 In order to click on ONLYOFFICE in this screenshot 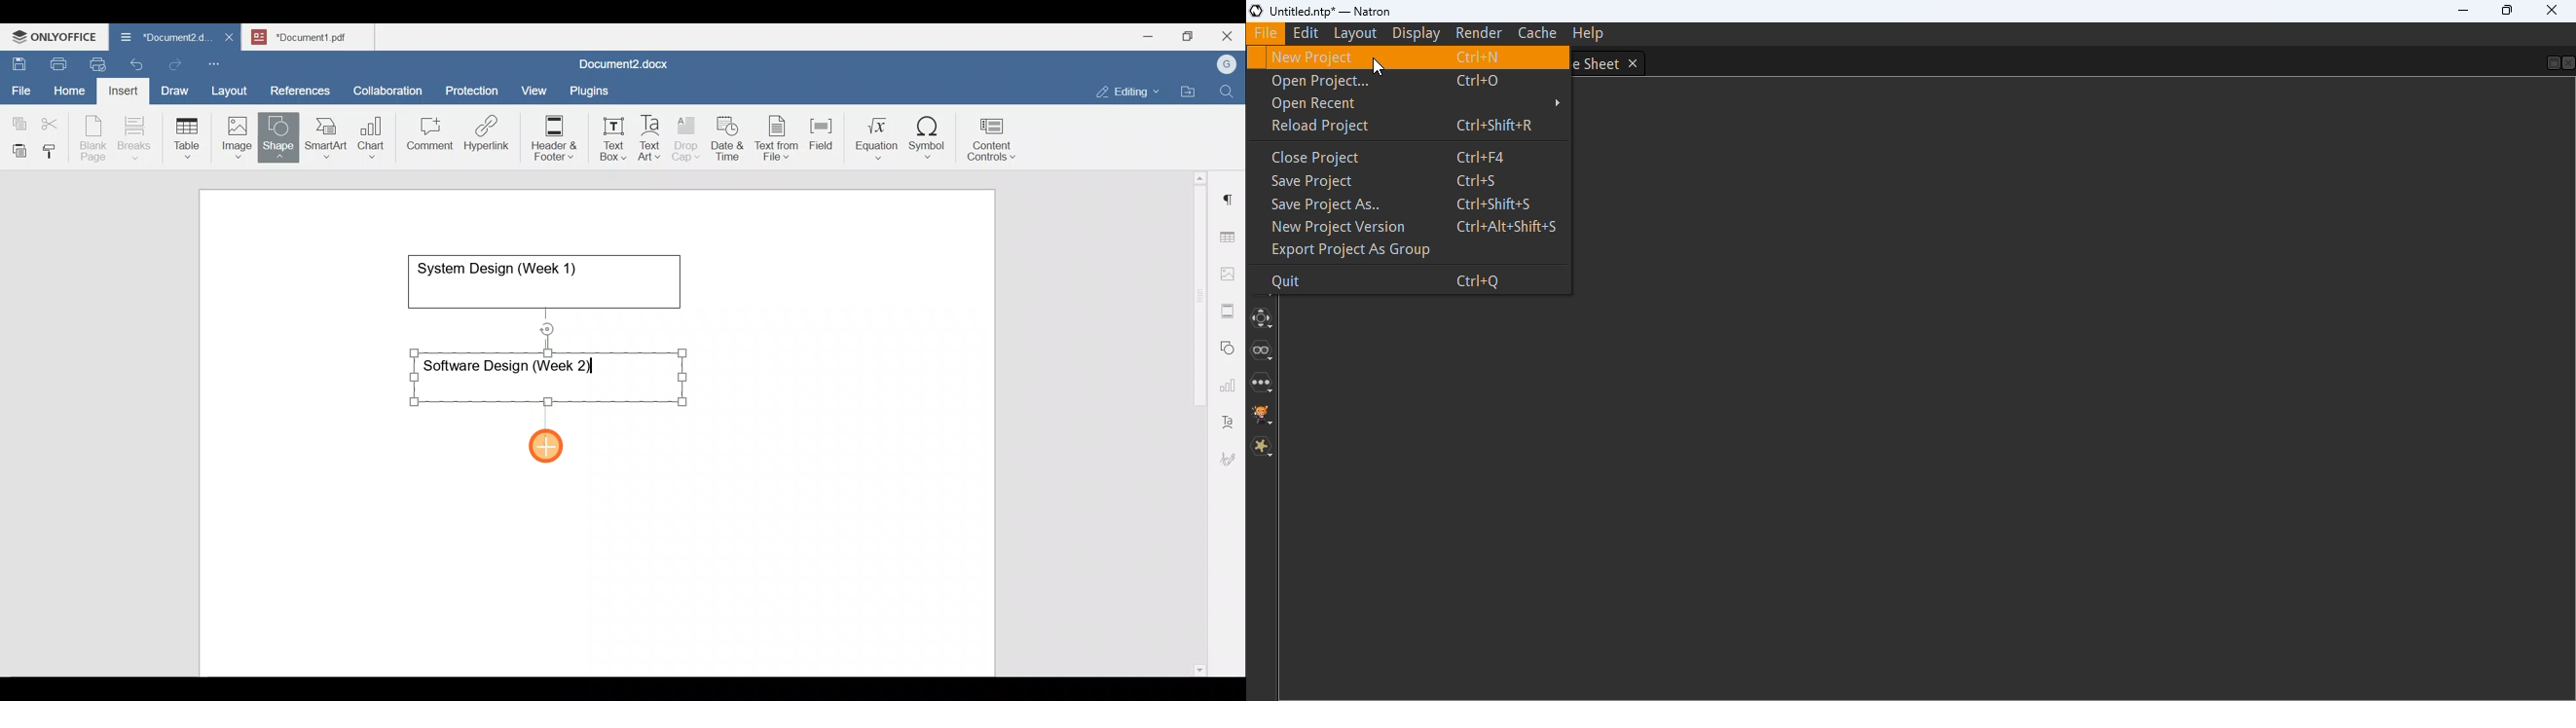, I will do `click(55, 36)`.